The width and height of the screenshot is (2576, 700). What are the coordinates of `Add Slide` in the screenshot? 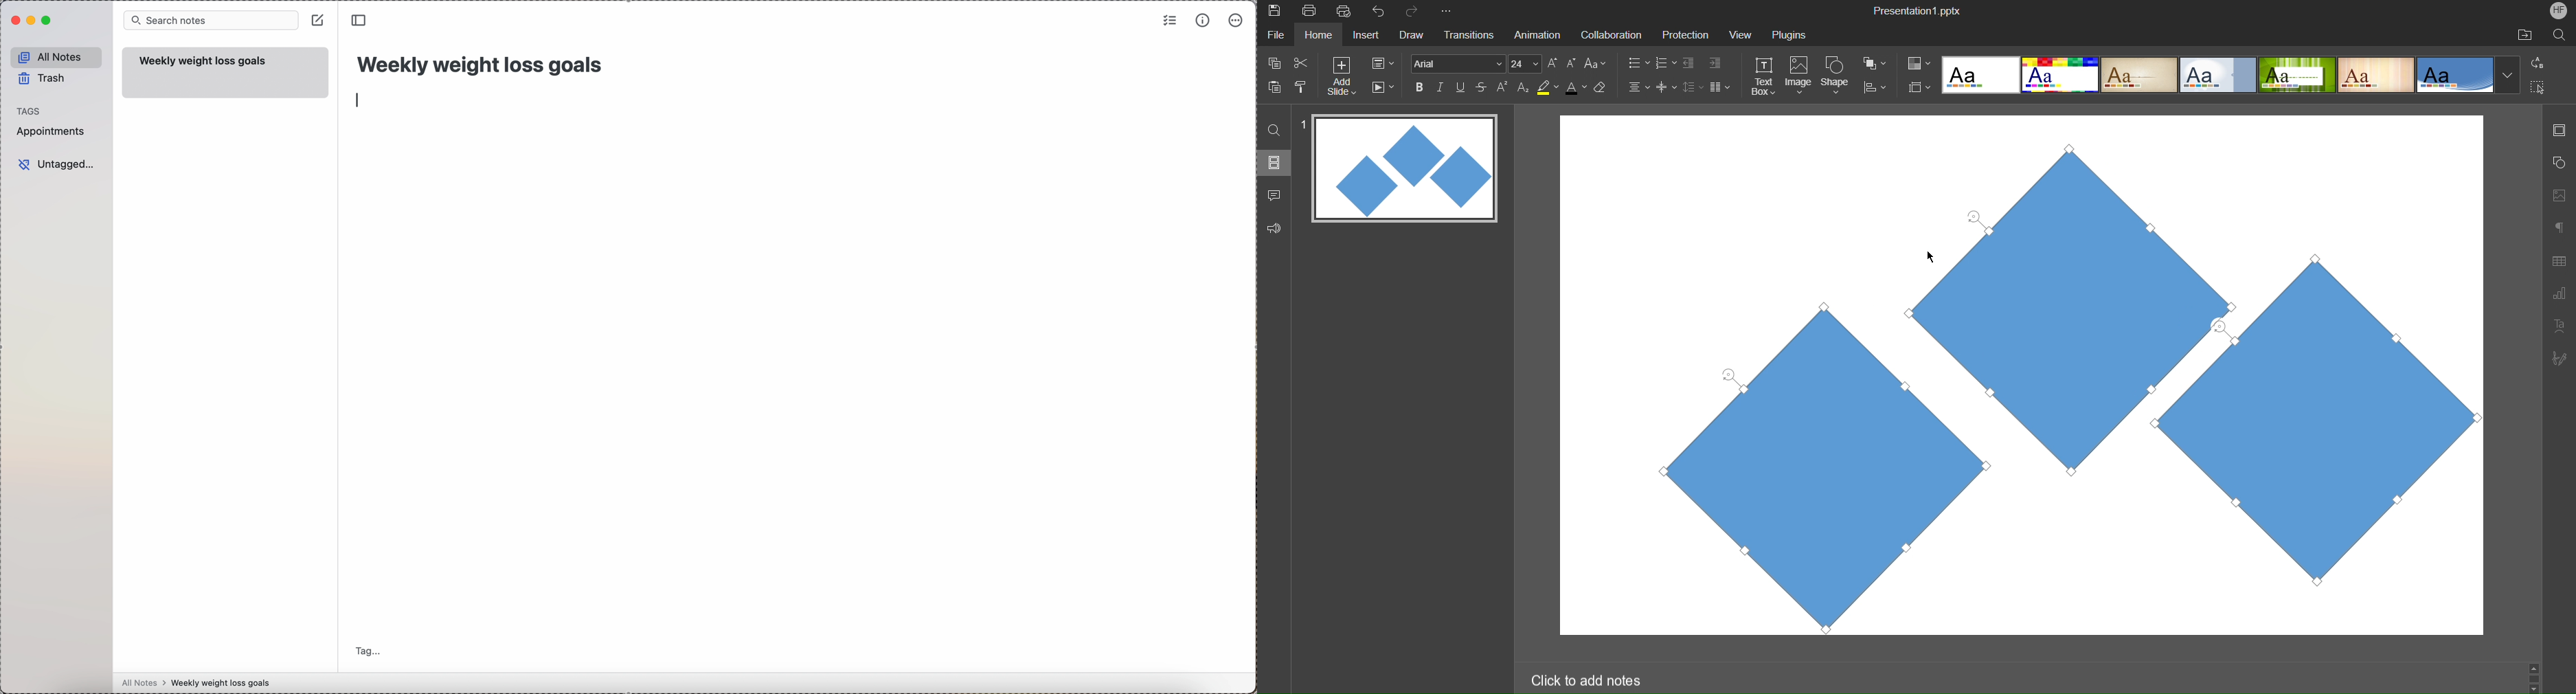 It's located at (1342, 76).